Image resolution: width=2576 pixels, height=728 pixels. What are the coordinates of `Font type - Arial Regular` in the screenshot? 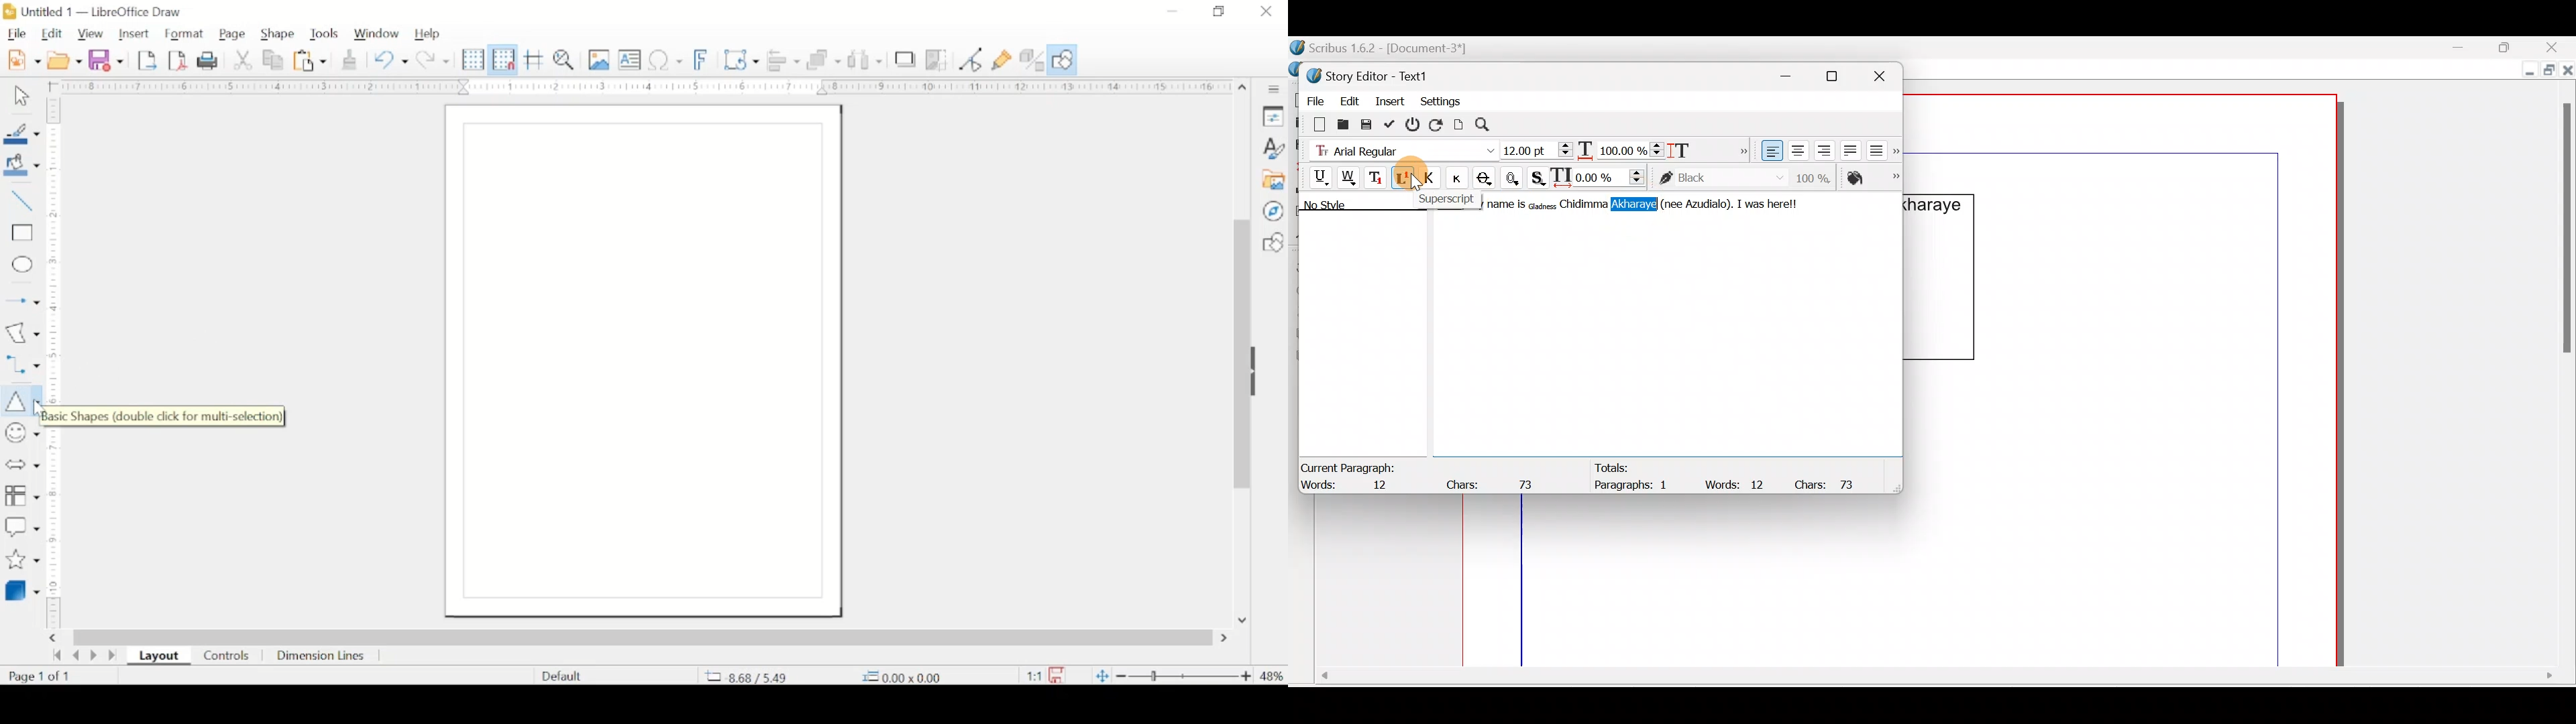 It's located at (1399, 148).